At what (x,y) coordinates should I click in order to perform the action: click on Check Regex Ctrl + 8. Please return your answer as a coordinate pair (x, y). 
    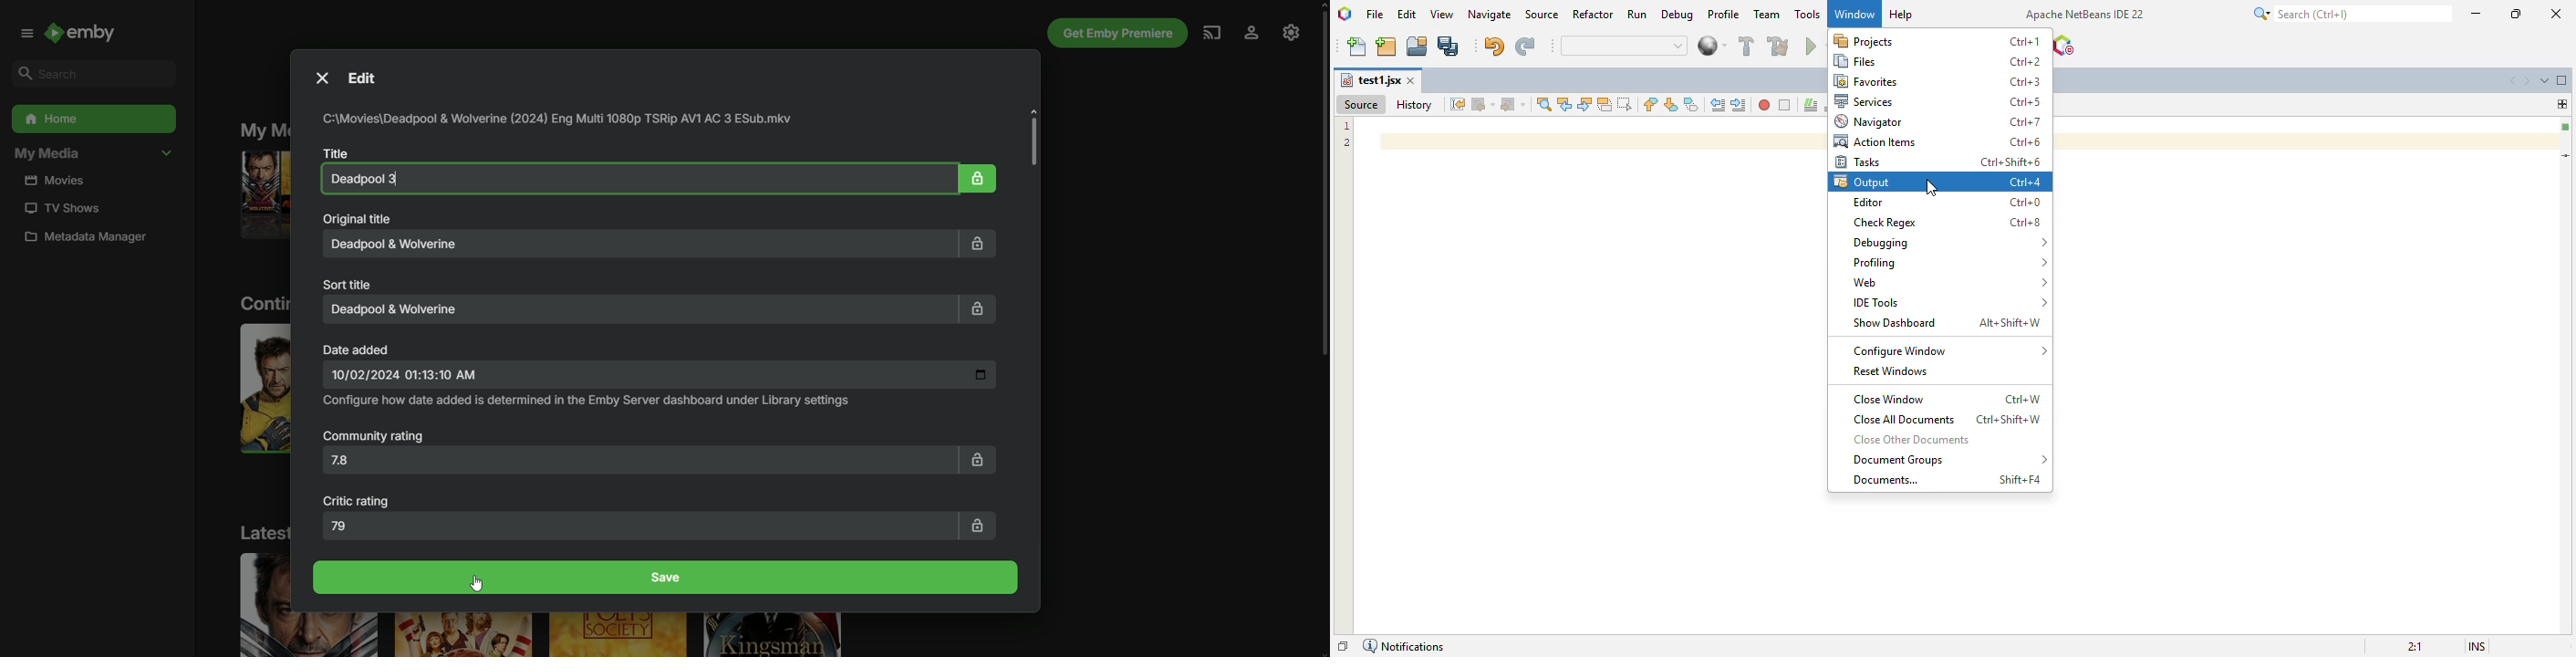
    Looking at the image, I should click on (1948, 222).